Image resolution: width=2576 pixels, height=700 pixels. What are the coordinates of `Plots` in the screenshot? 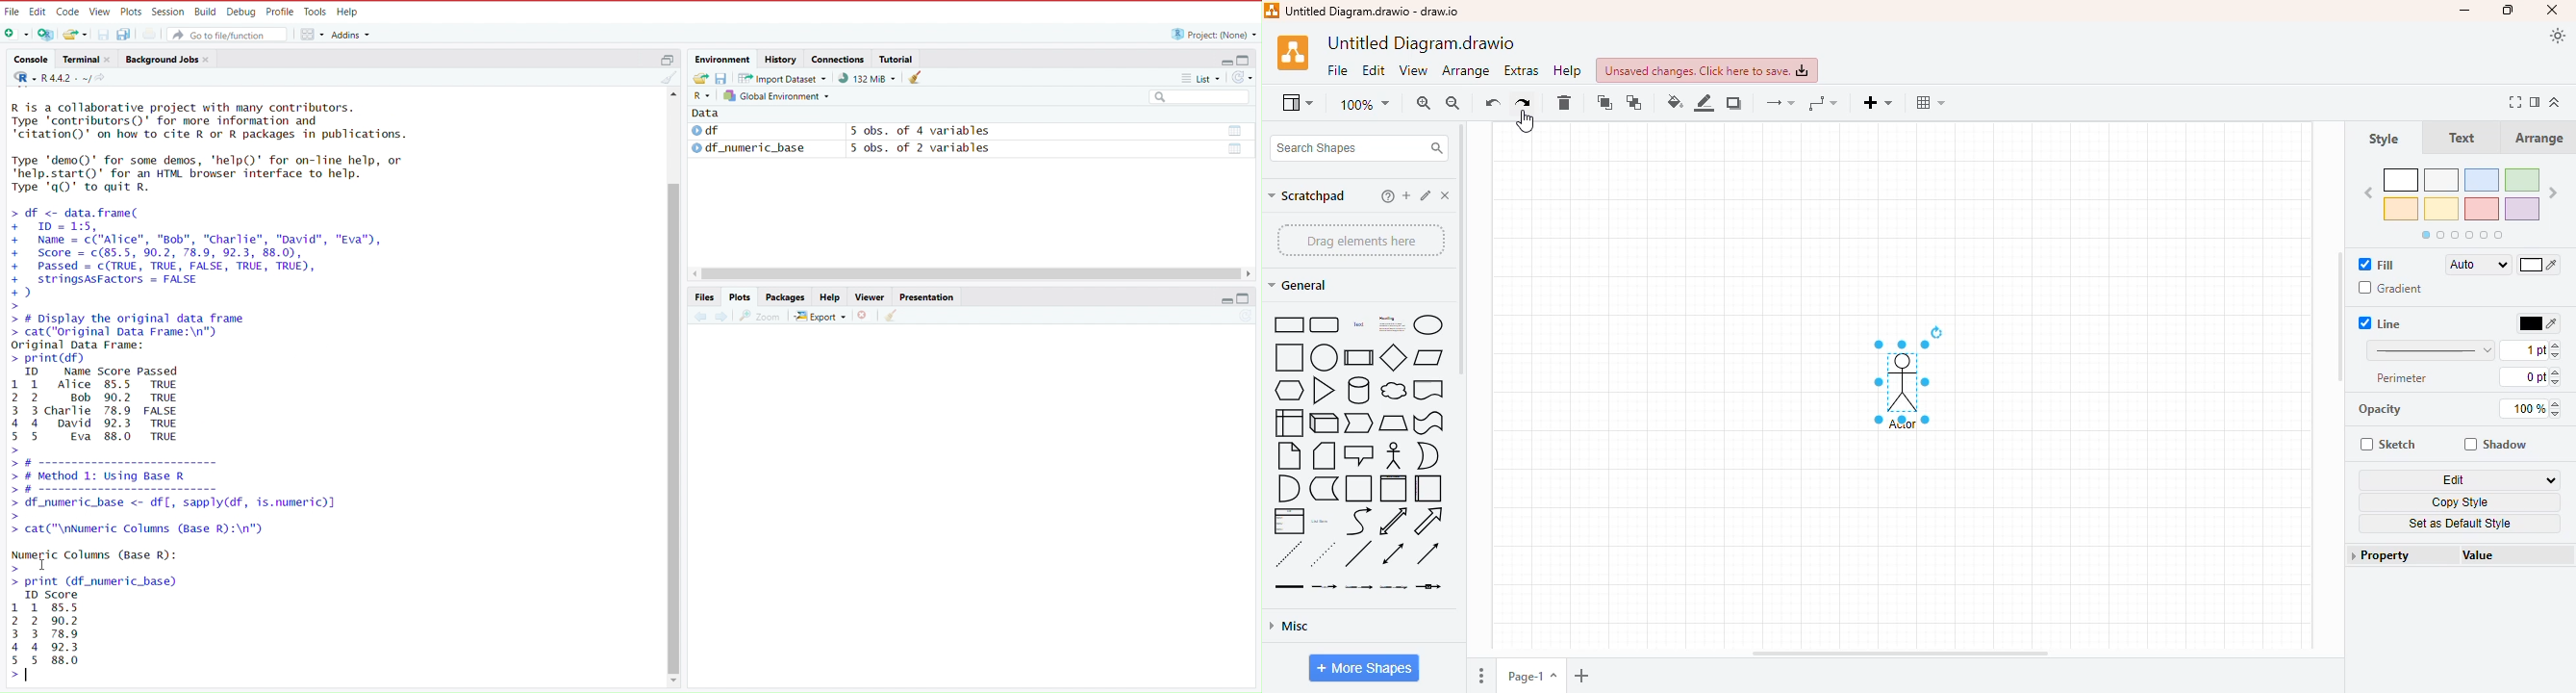 It's located at (133, 11).